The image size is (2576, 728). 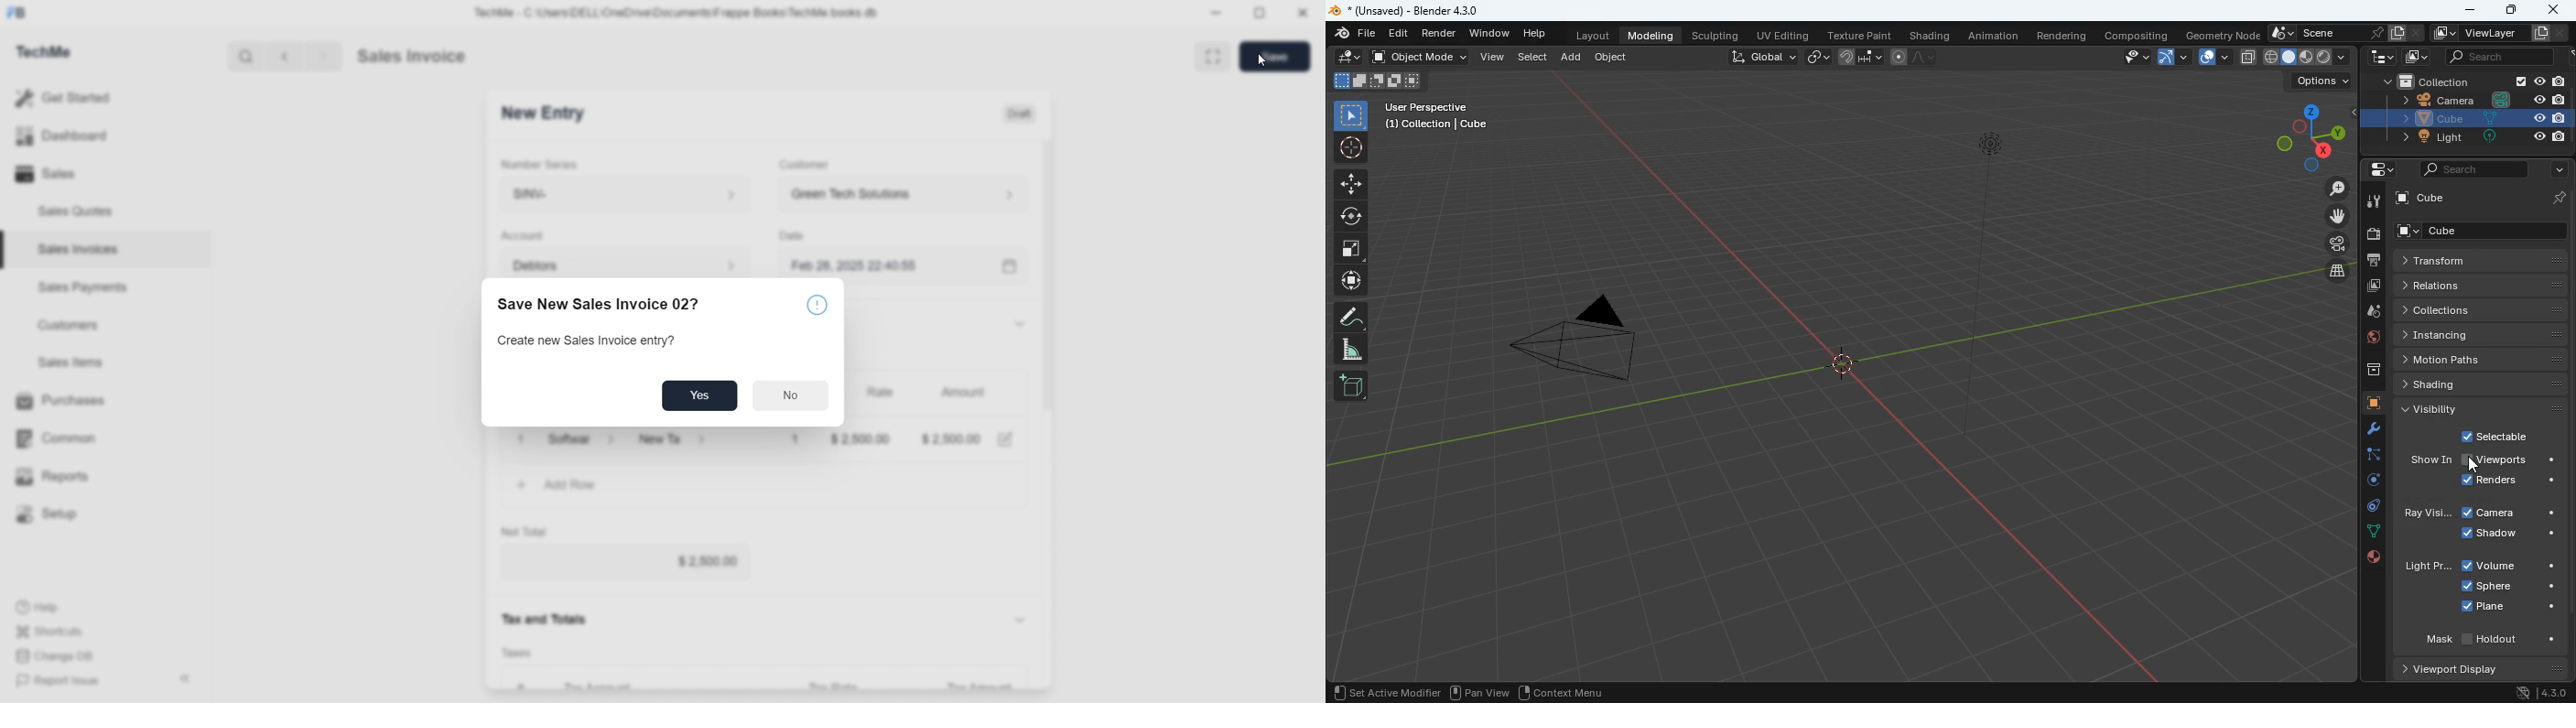 What do you see at coordinates (2368, 507) in the screenshot?
I see `control` at bounding box center [2368, 507].